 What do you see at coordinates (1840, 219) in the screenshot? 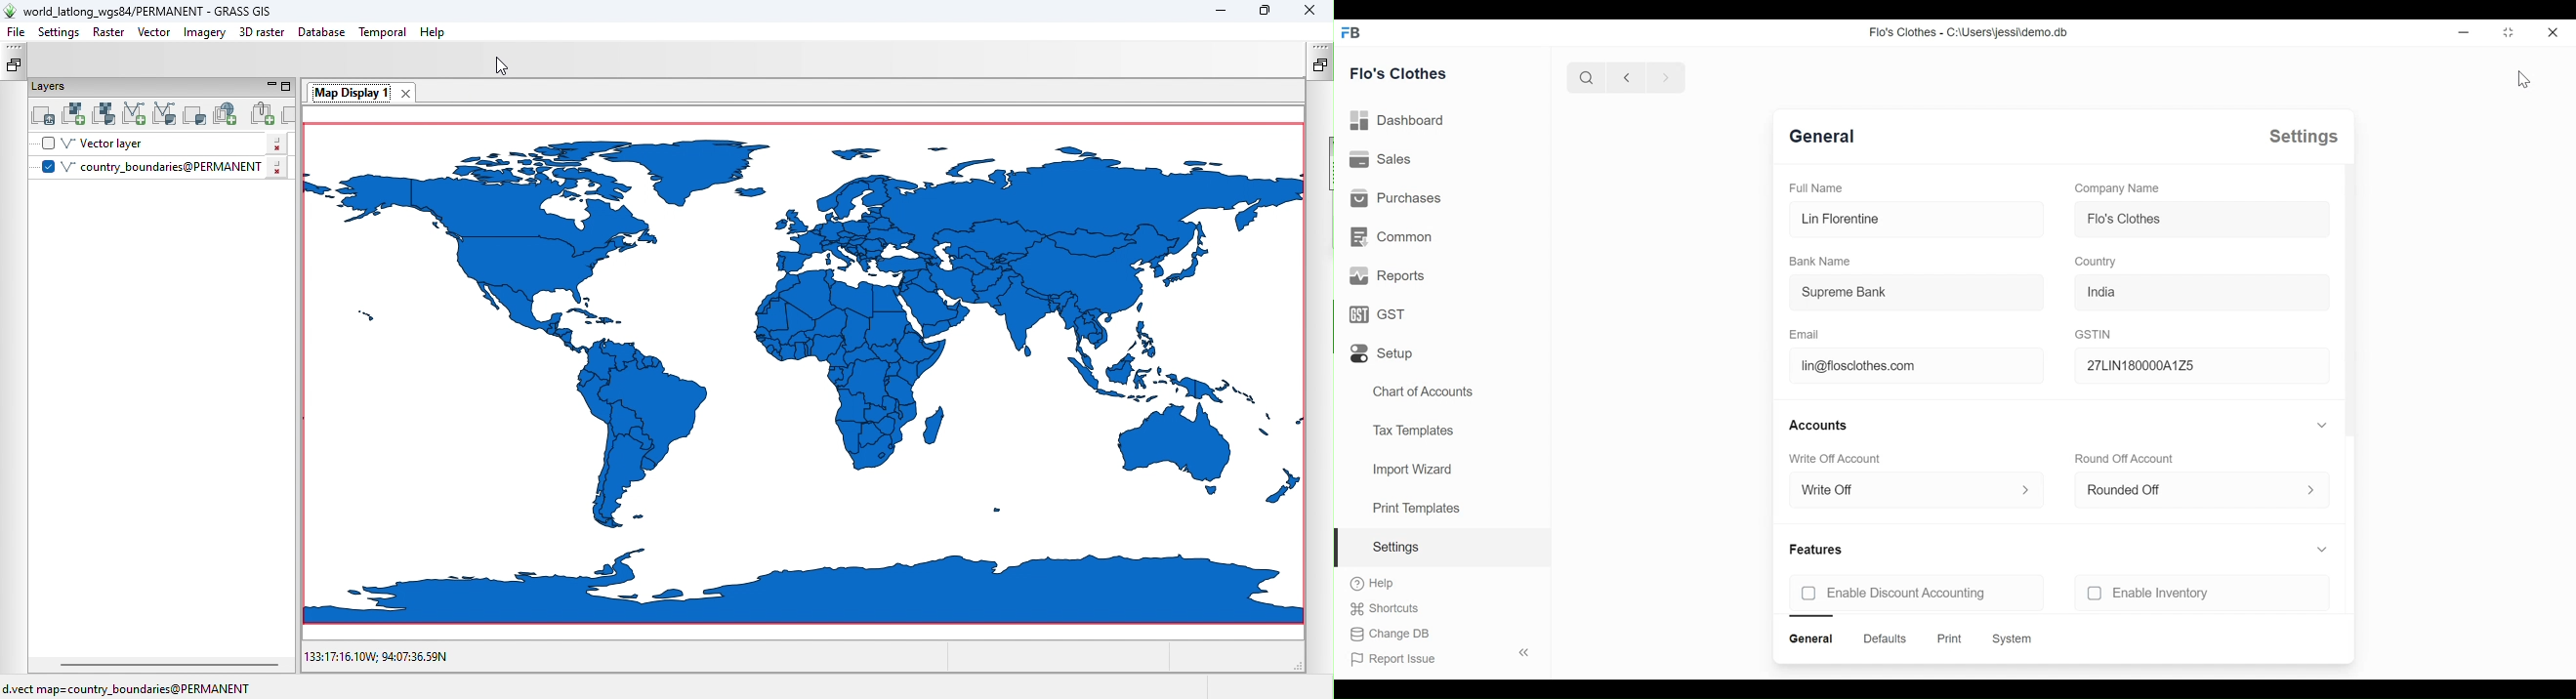
I see `Lin Florentine` at bounding box center [1840, 219].